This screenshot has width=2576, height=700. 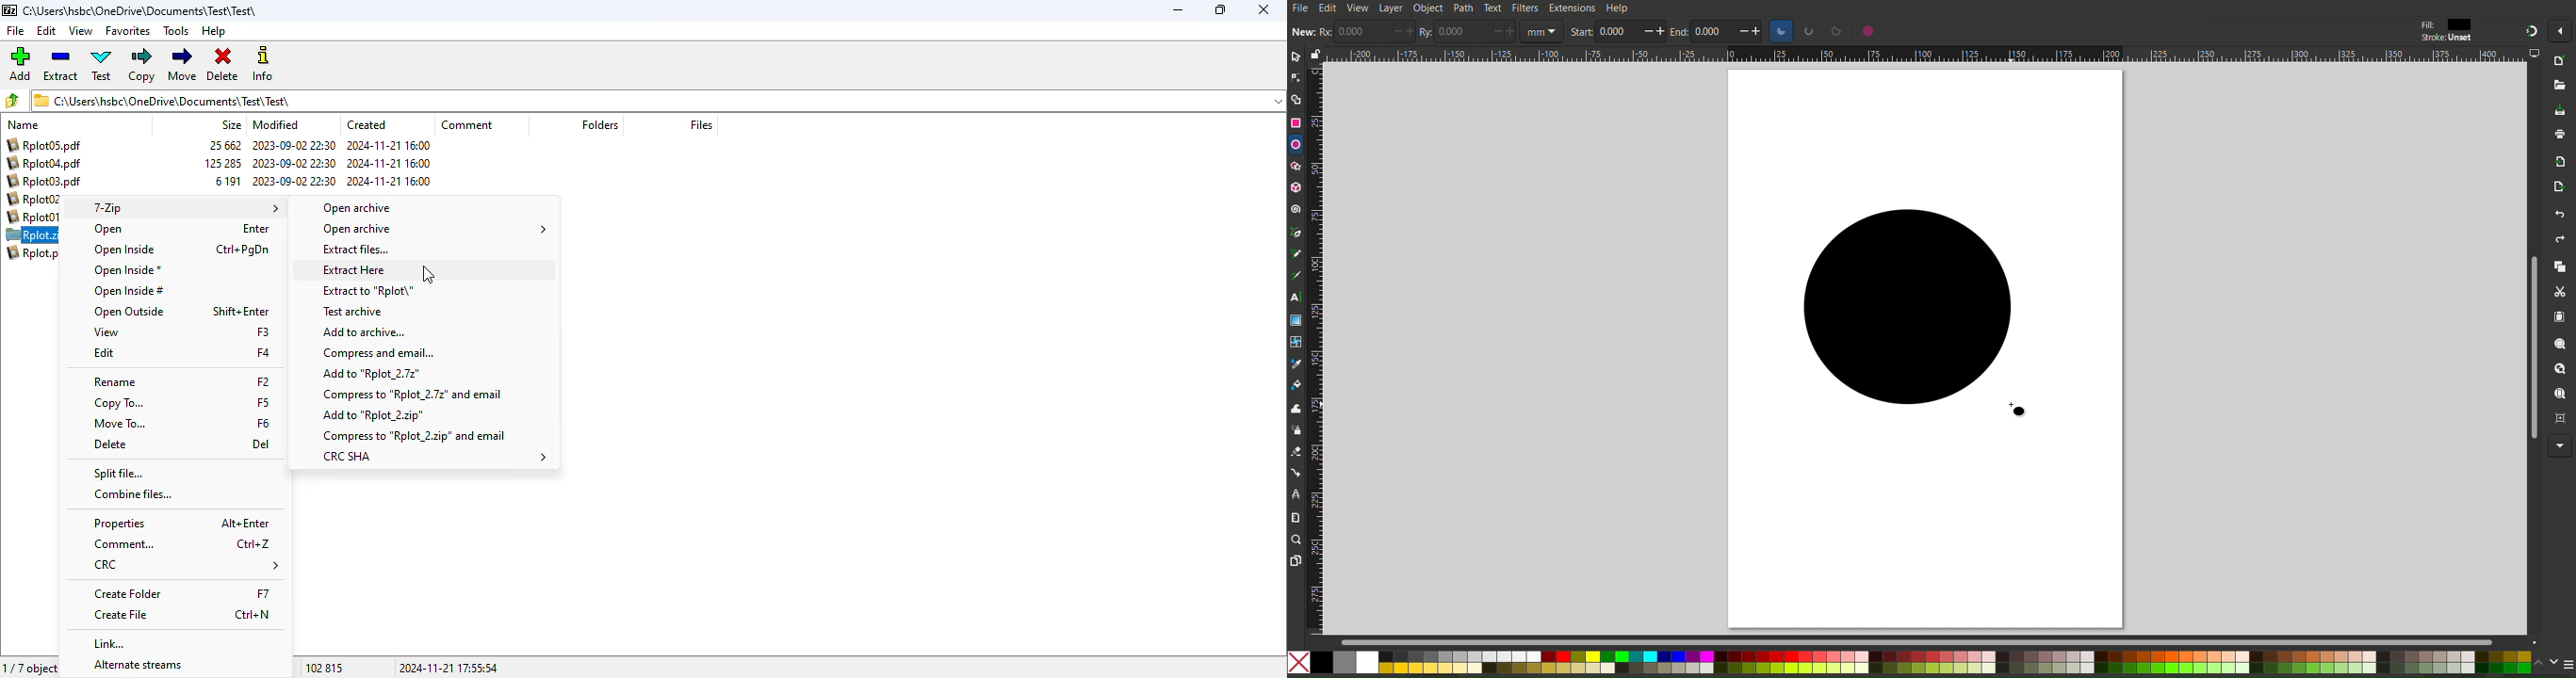 What do you see at coordinates (2561, 317) in the screenshot?
I see `Paste` at bounding box center [2561, 317].